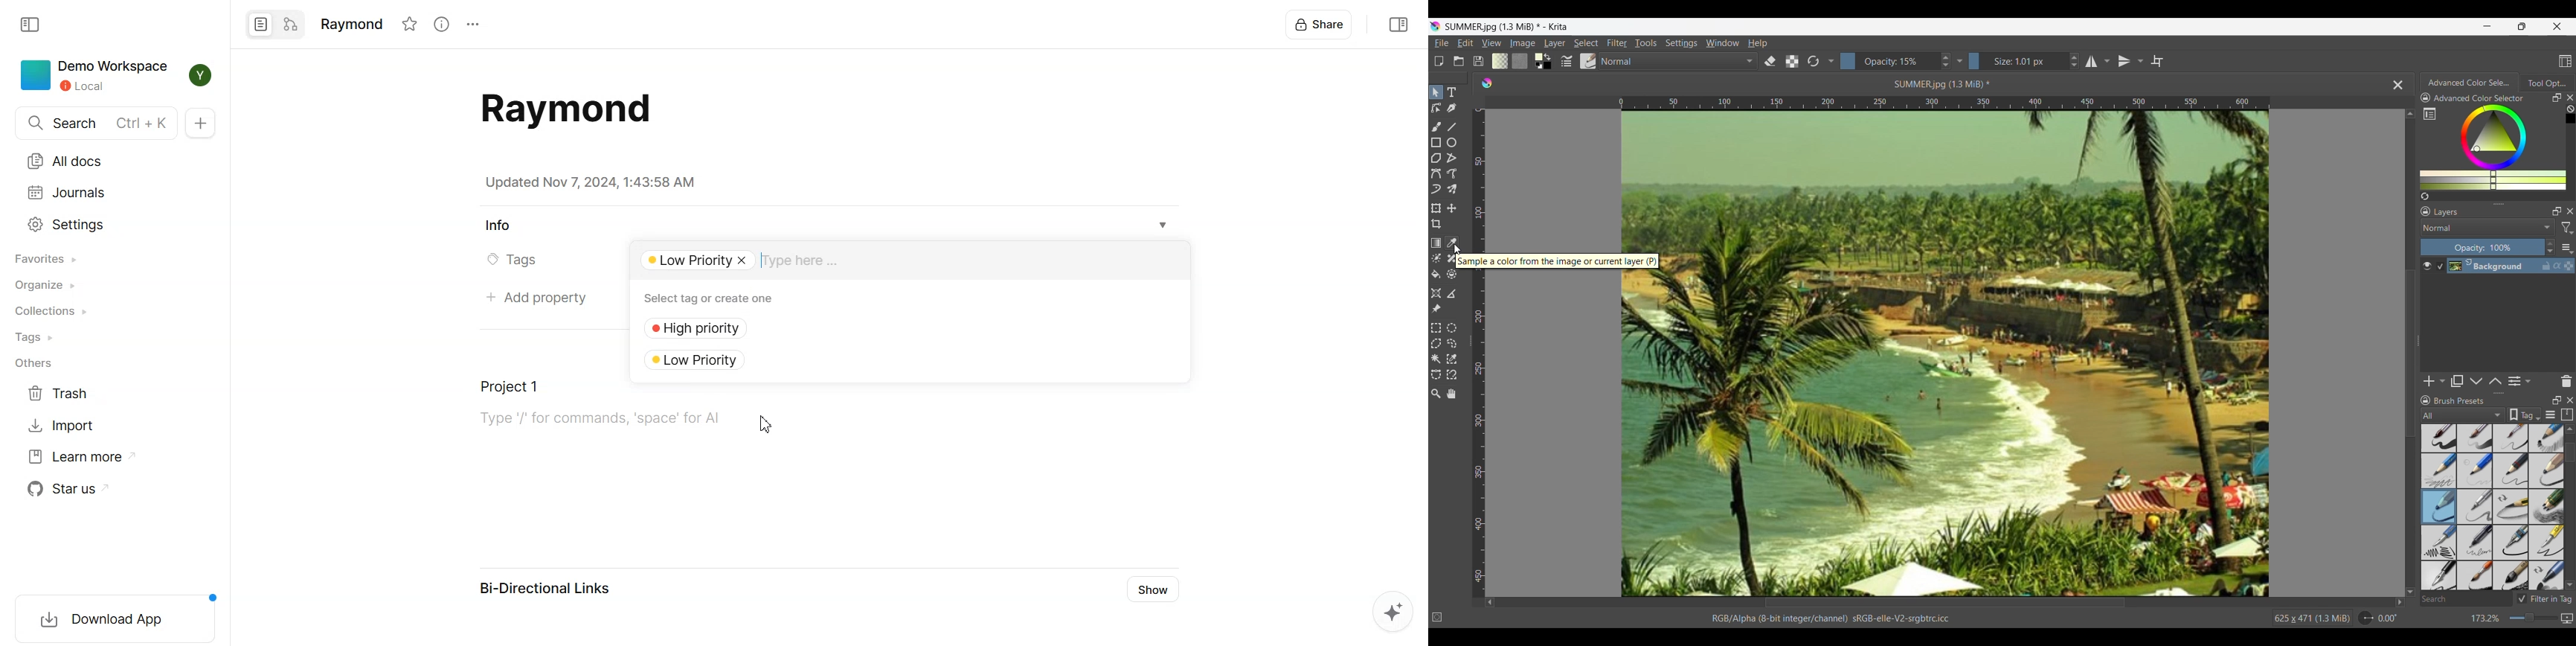 This screenshot has height=672, width=2576. Describe the element at coordinates (1945, 61) in the screenshot. I see `Increase/Decrease Opacity` at that location.